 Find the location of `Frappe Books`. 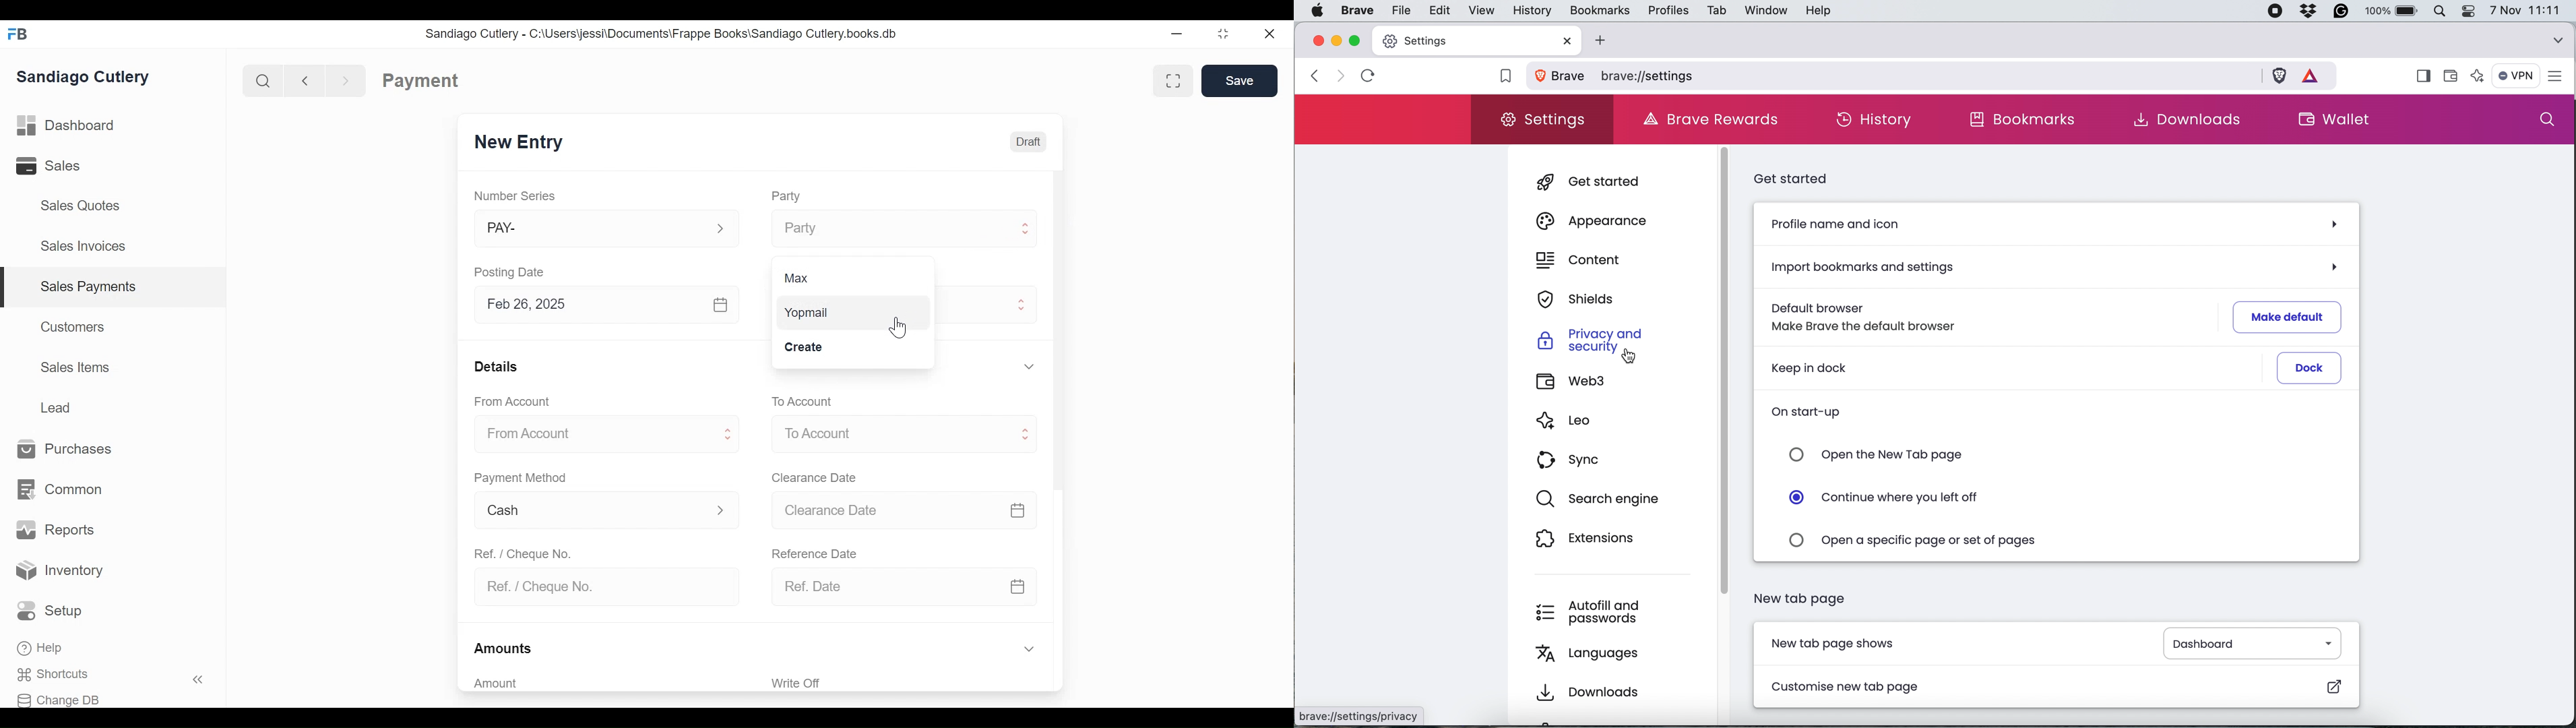

Frappe Books is located at coordinates (19, 34).